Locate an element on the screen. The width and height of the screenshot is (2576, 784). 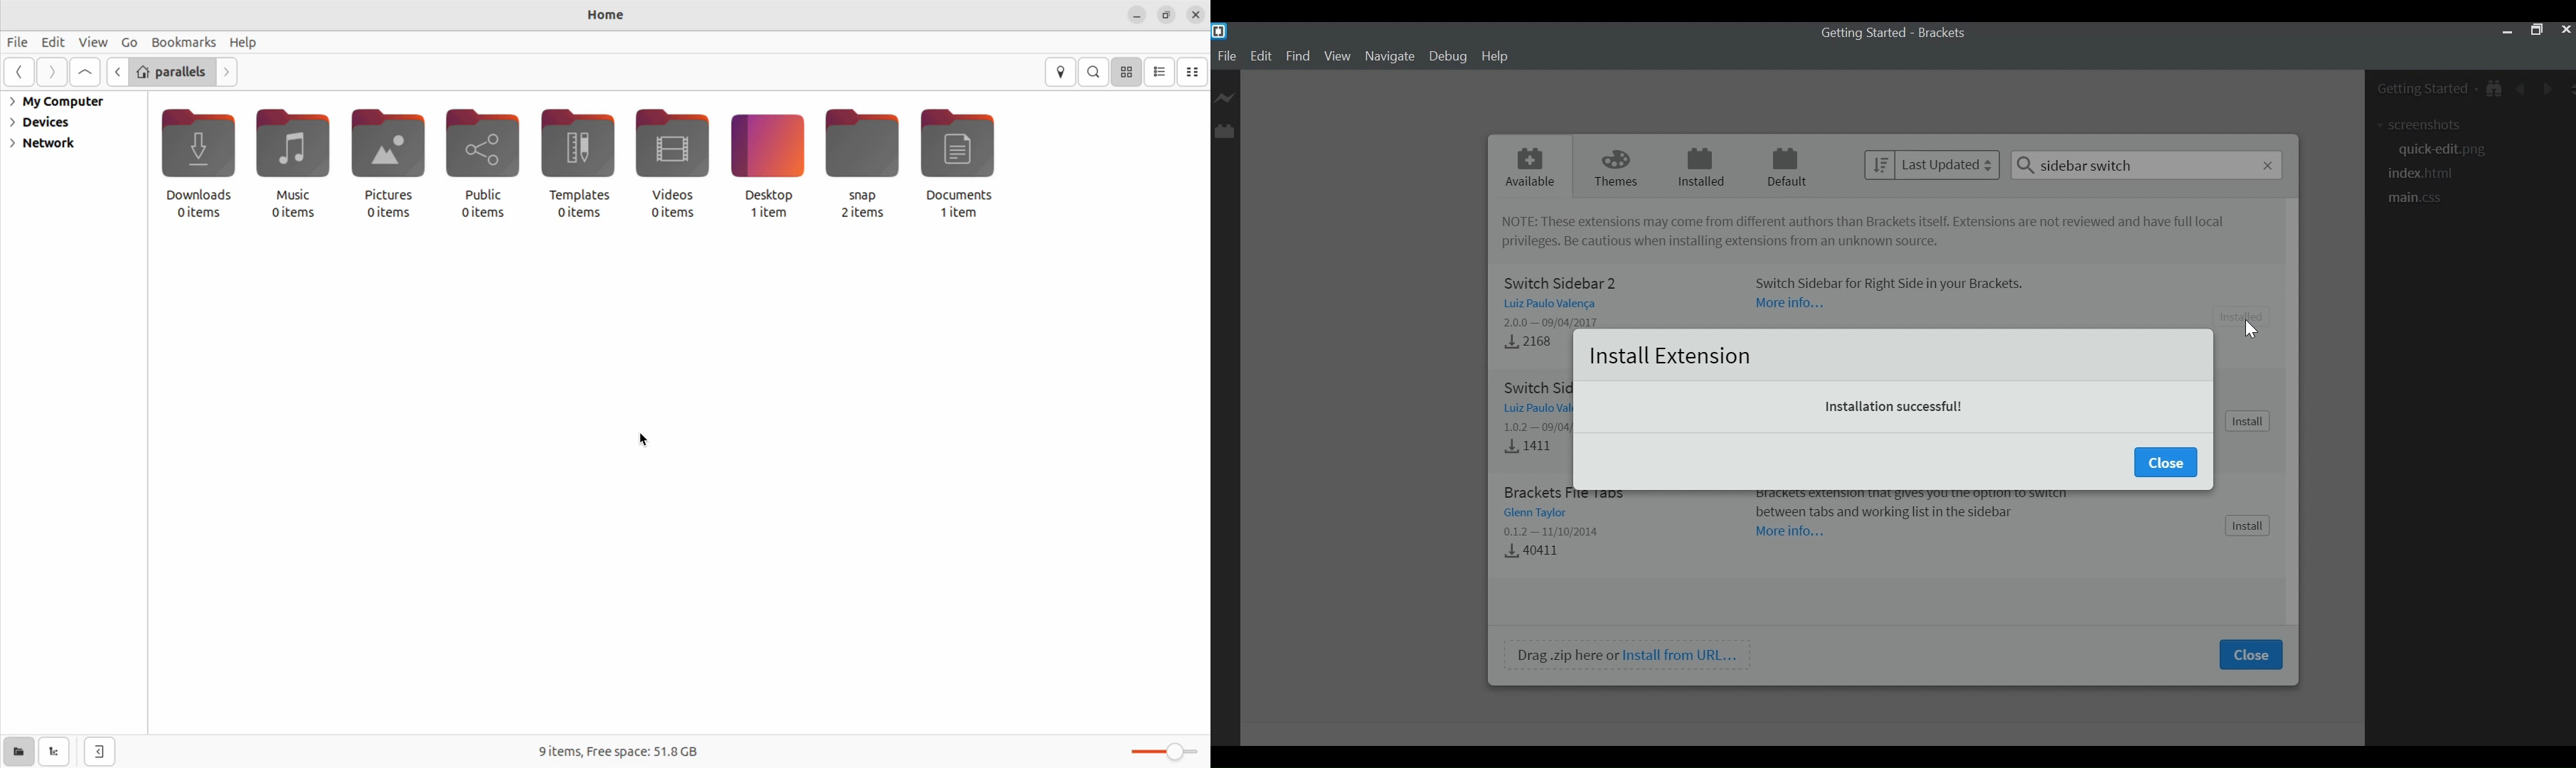
Getting Started is located at coordinates (2426, 91).